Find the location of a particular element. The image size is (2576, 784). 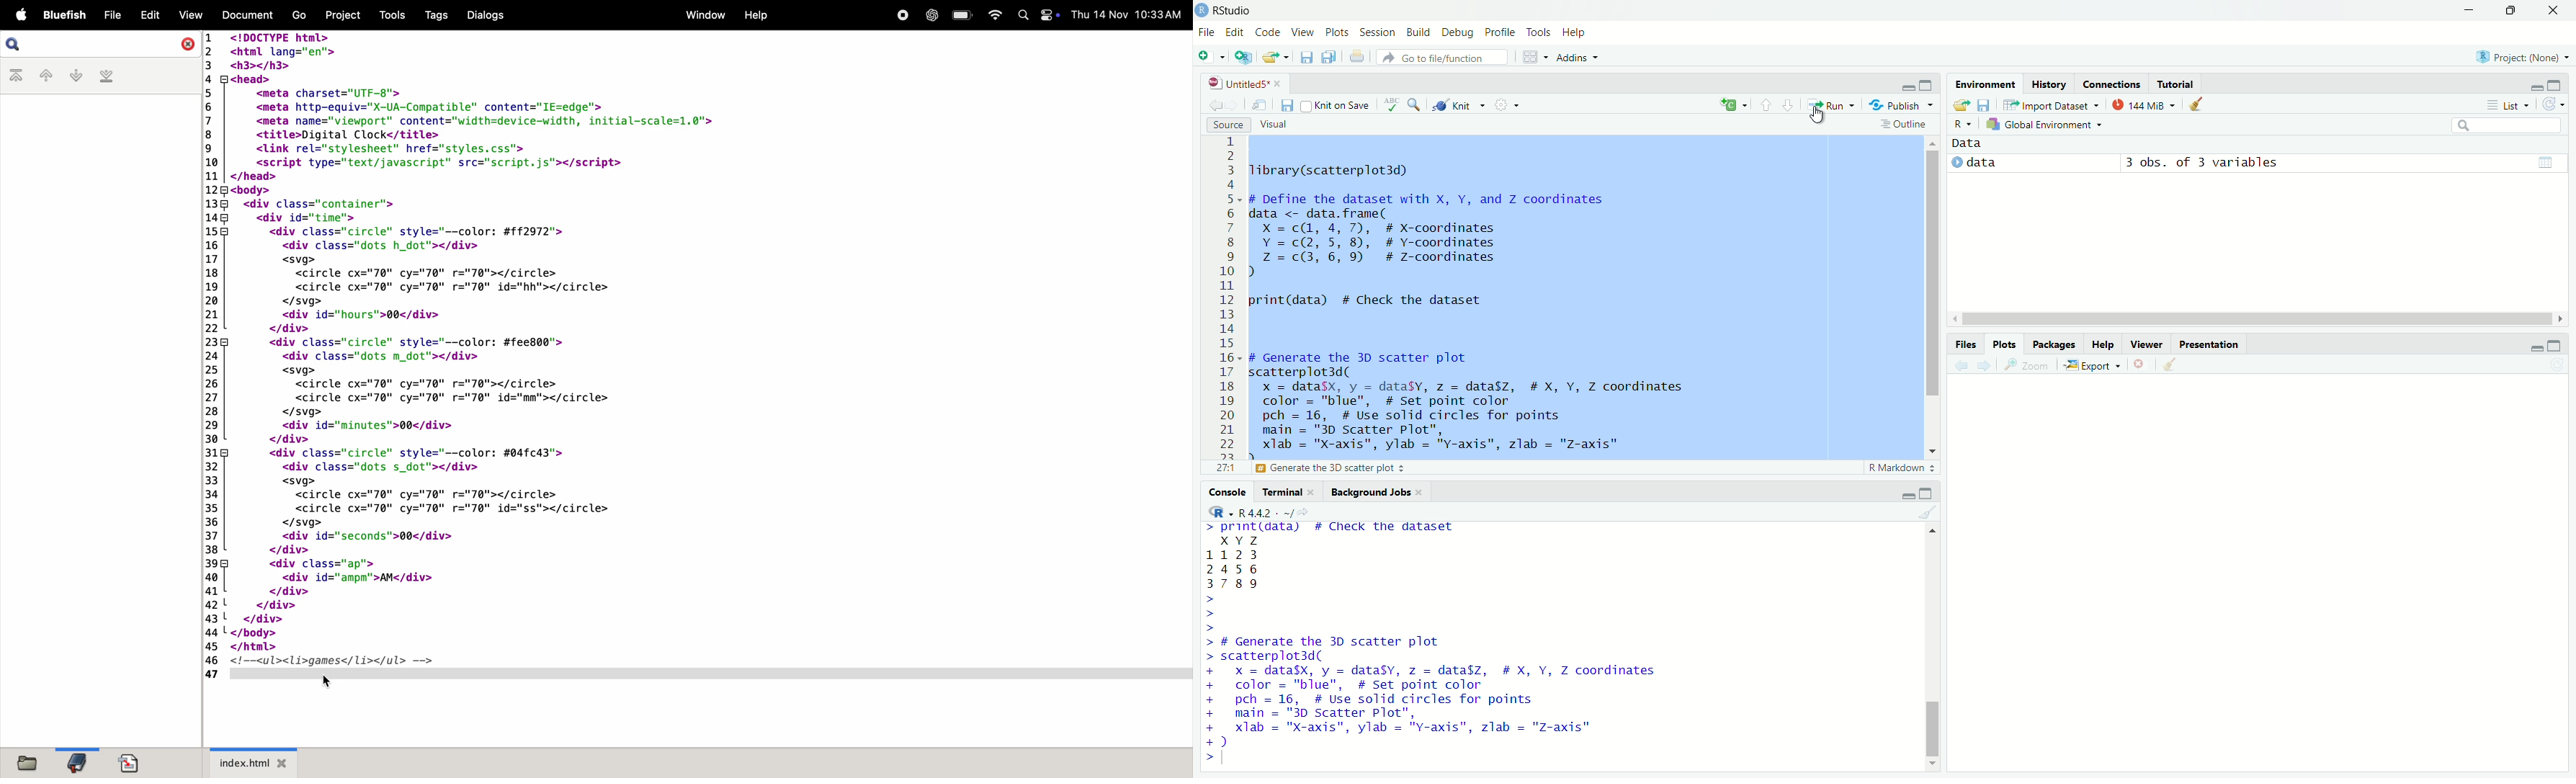

knit is located at coordinates (1457, 102).